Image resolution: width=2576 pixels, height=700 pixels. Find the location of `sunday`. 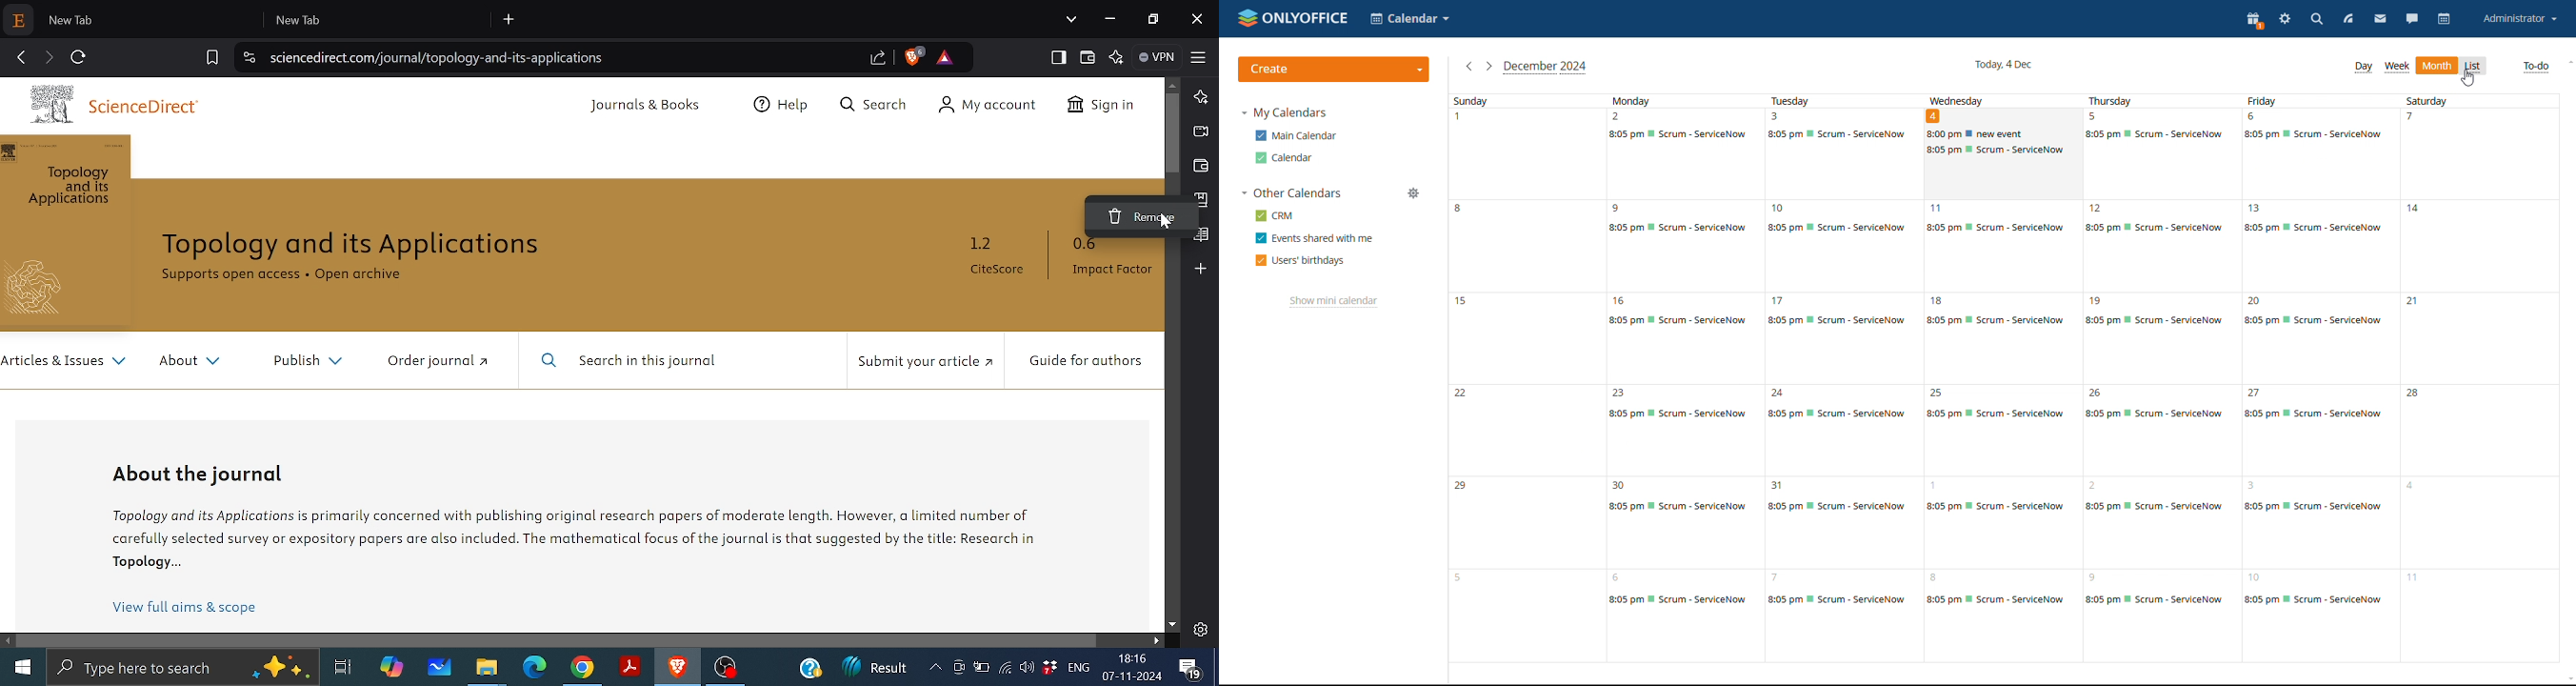

sunday is located at coordinates (1514, 100).